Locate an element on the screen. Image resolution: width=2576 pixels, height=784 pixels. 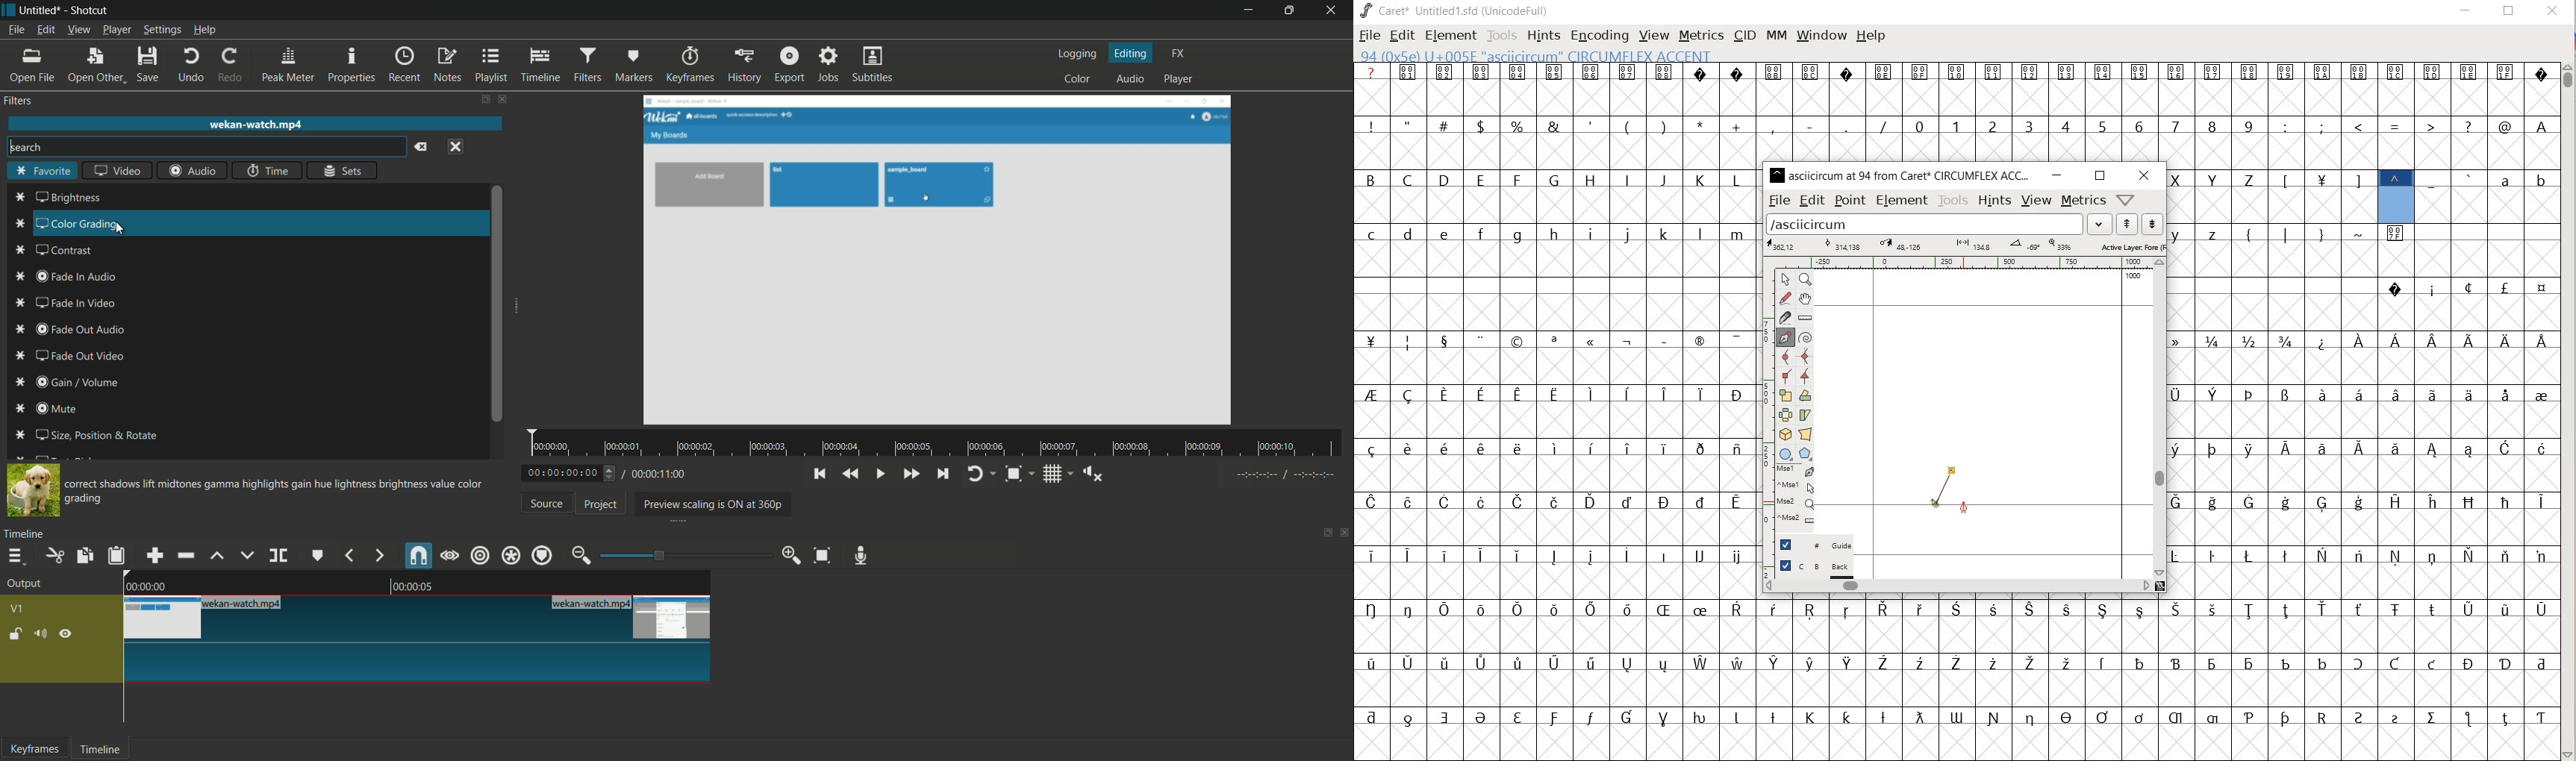
snap is located at coordinates (417, 556).